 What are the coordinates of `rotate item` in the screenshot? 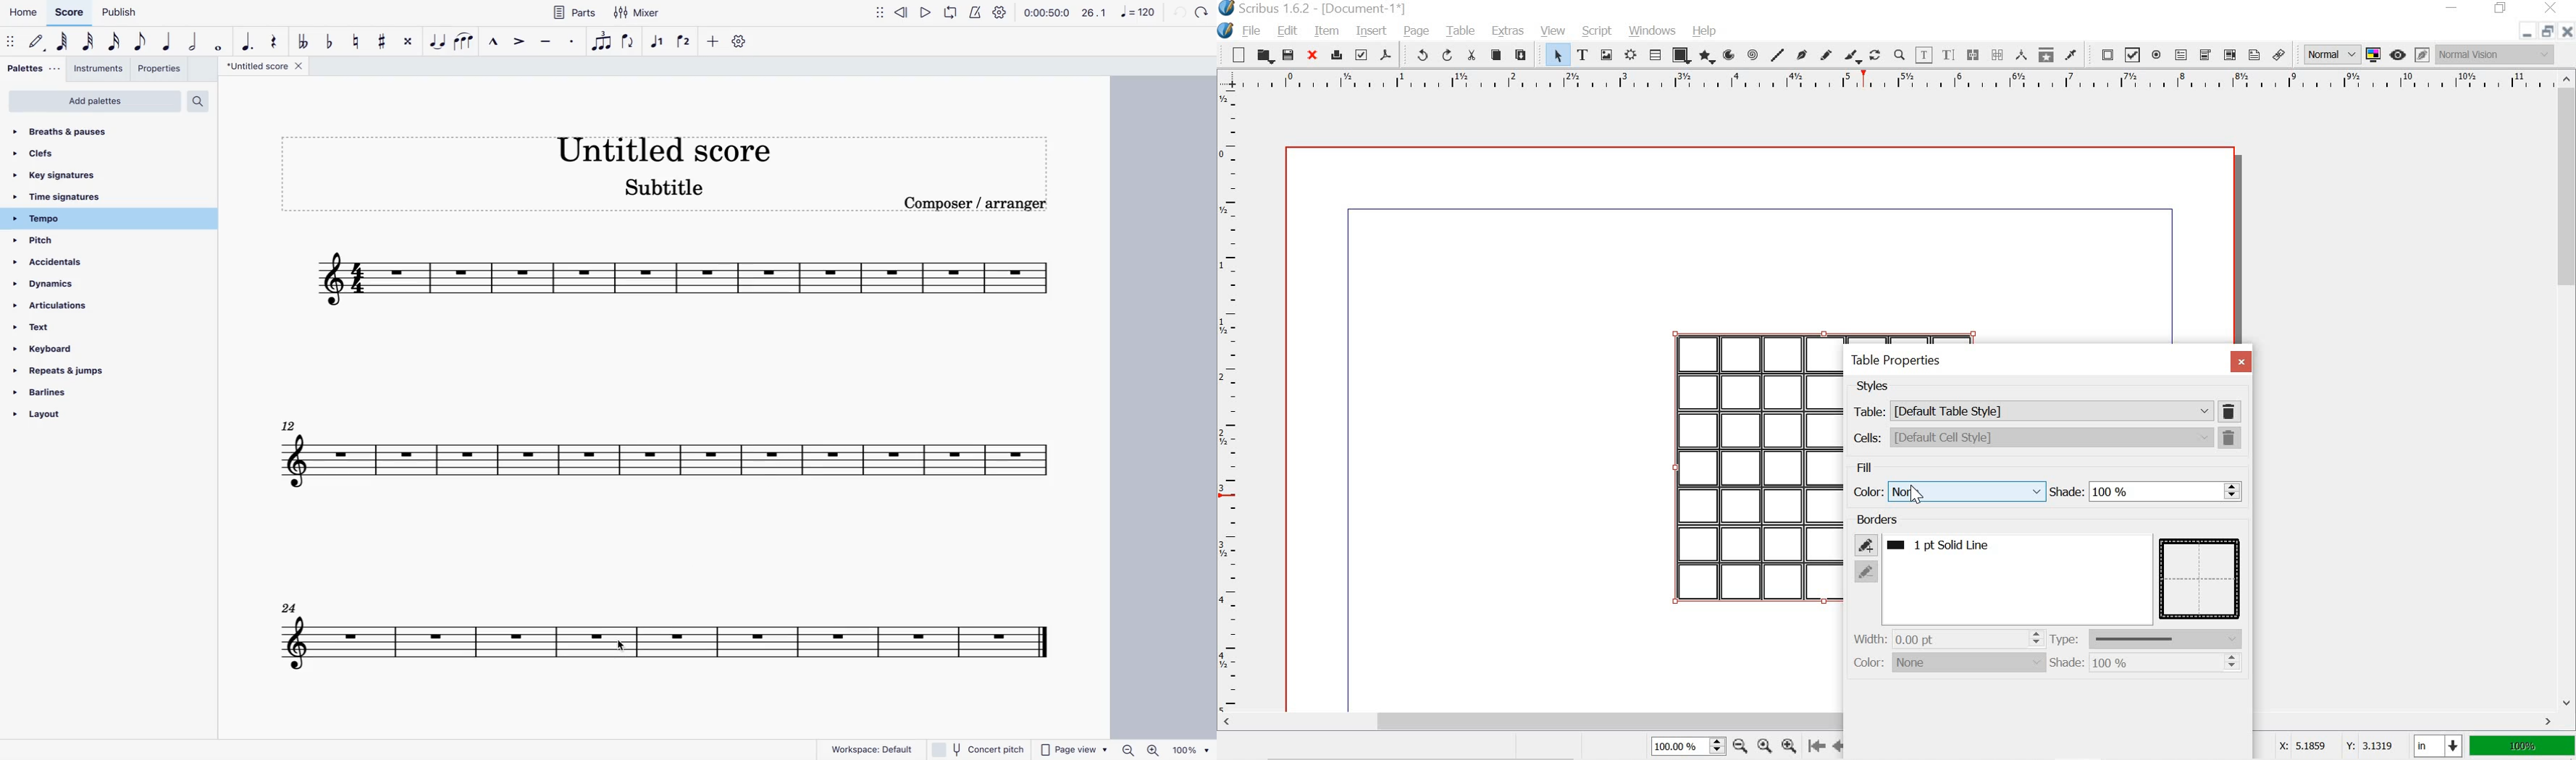 It's located at (1874, 55).